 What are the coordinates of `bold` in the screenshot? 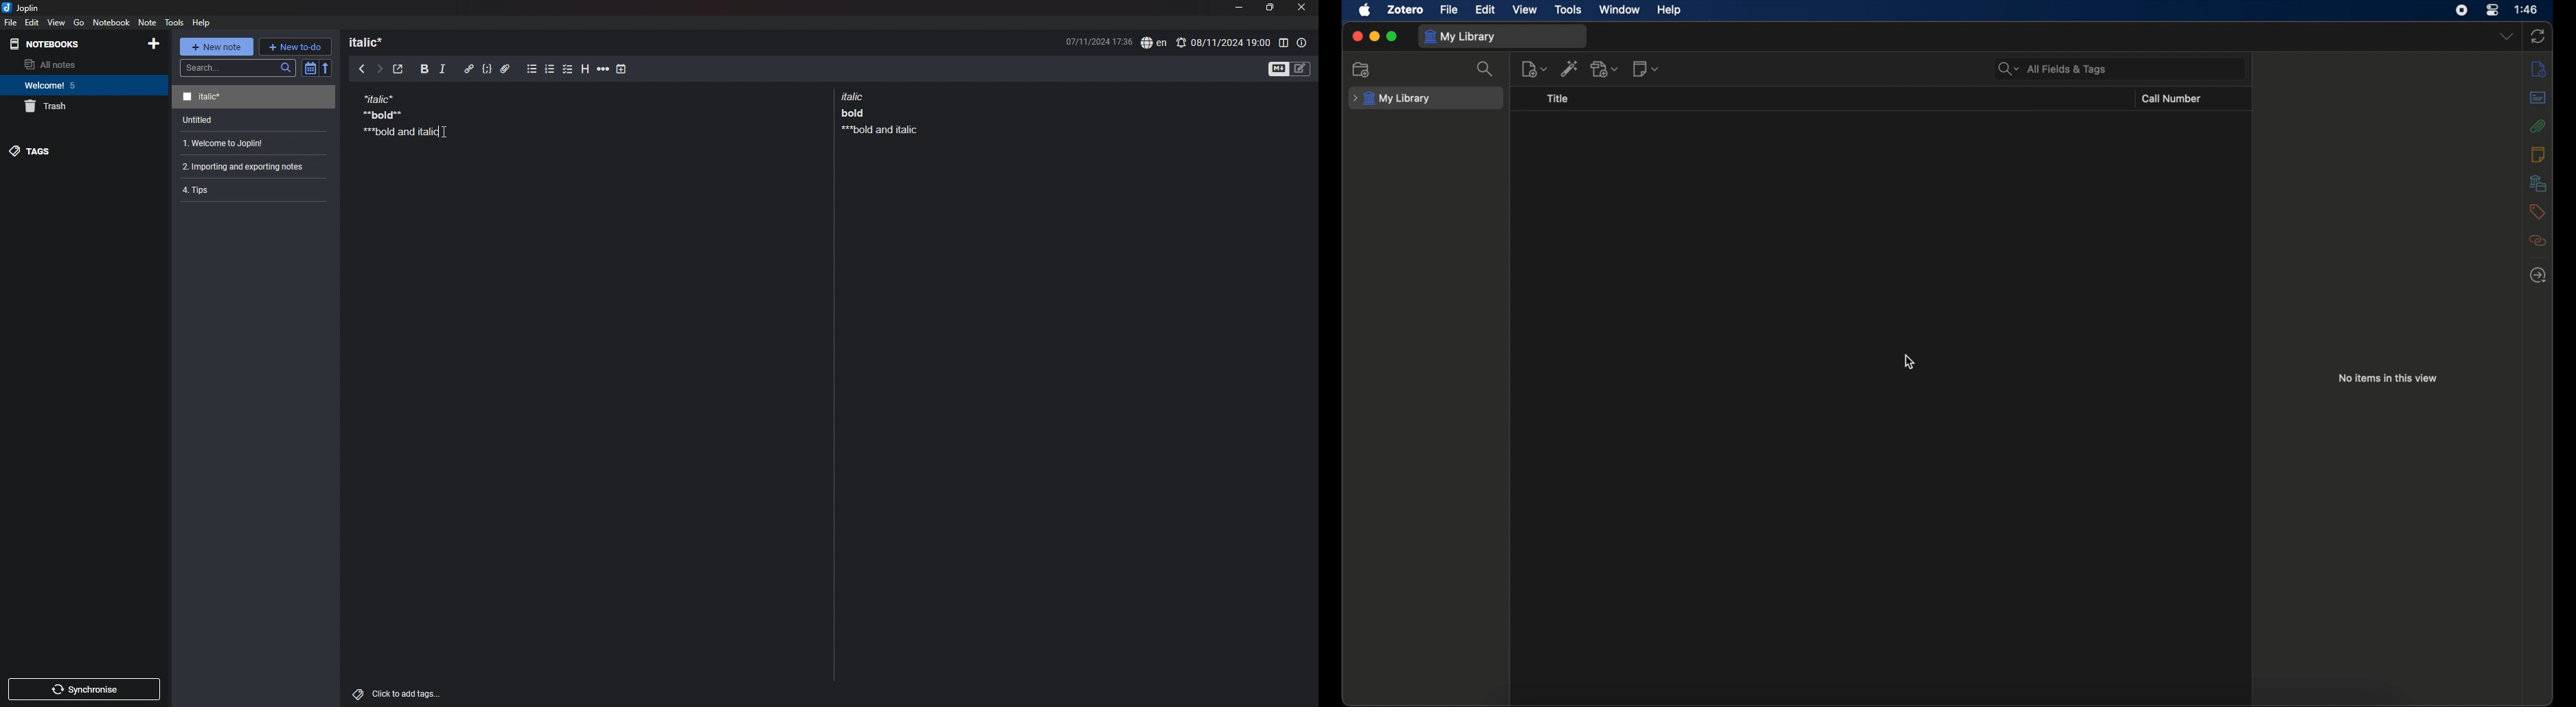 It's located at (424, 69).